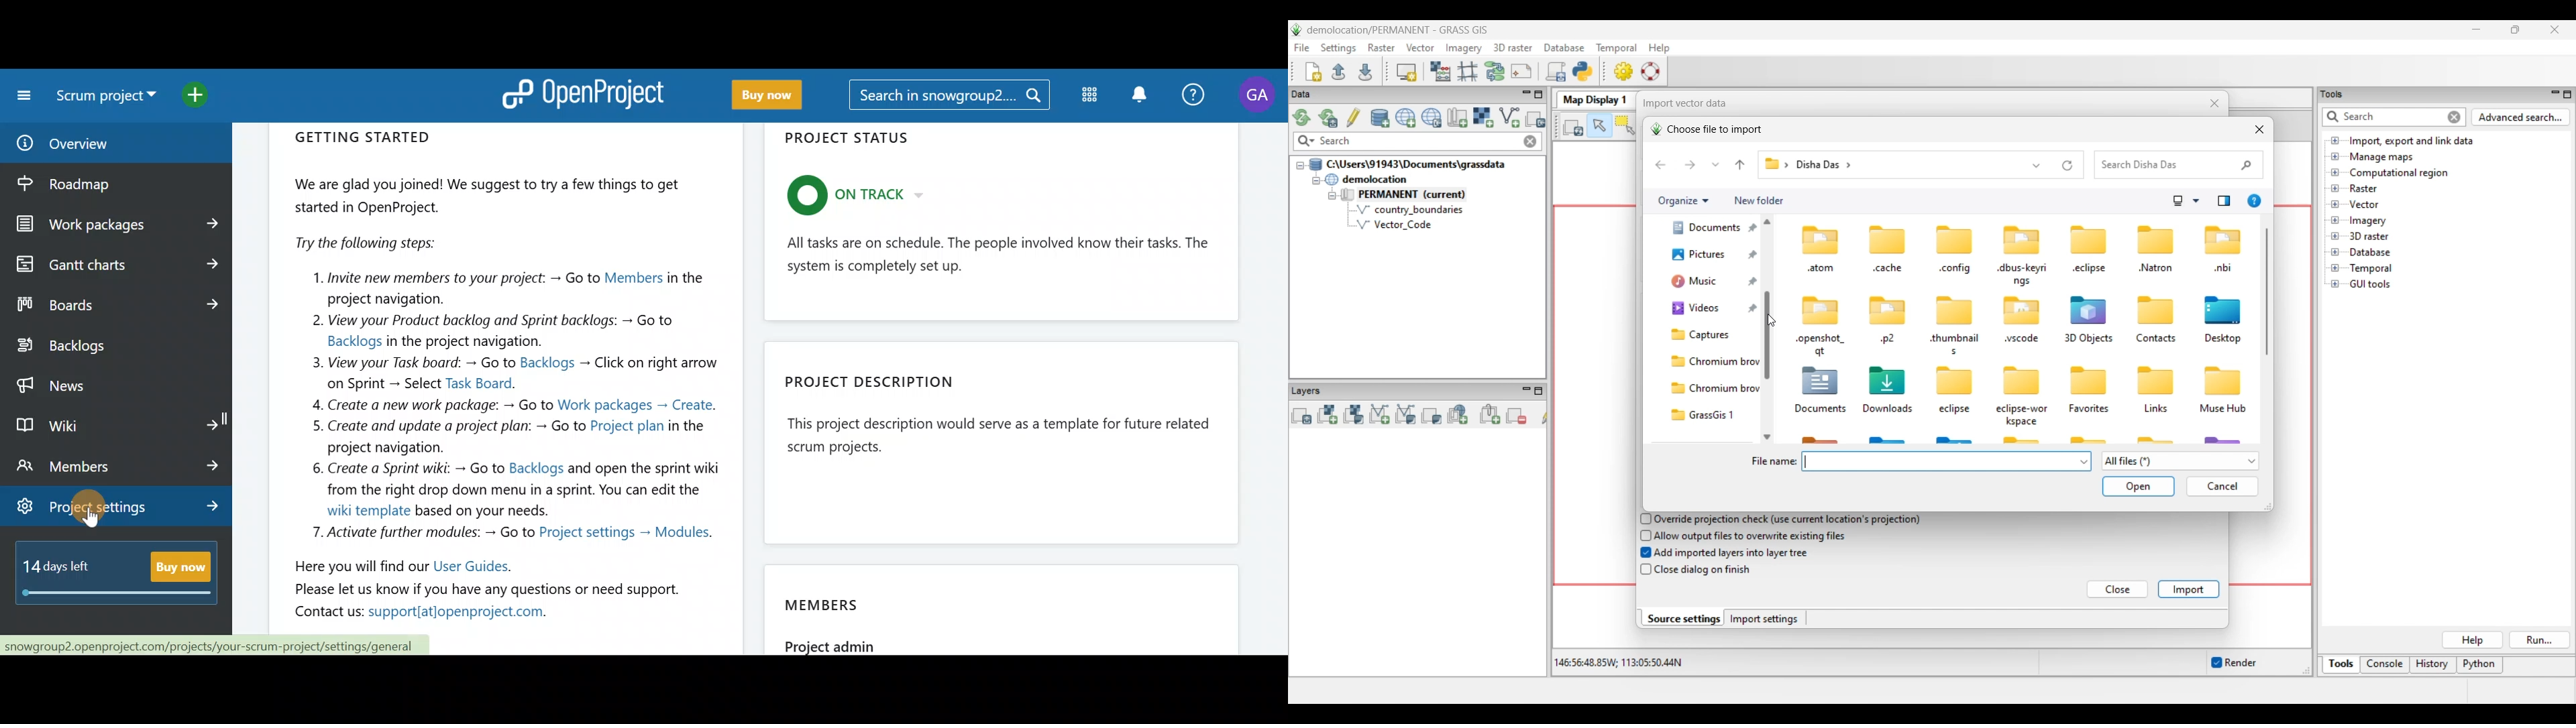 This screenshot has height=728, width=2576. Describe the element at coordinates (115, 382) in the screenshot. I see `News` at that location.